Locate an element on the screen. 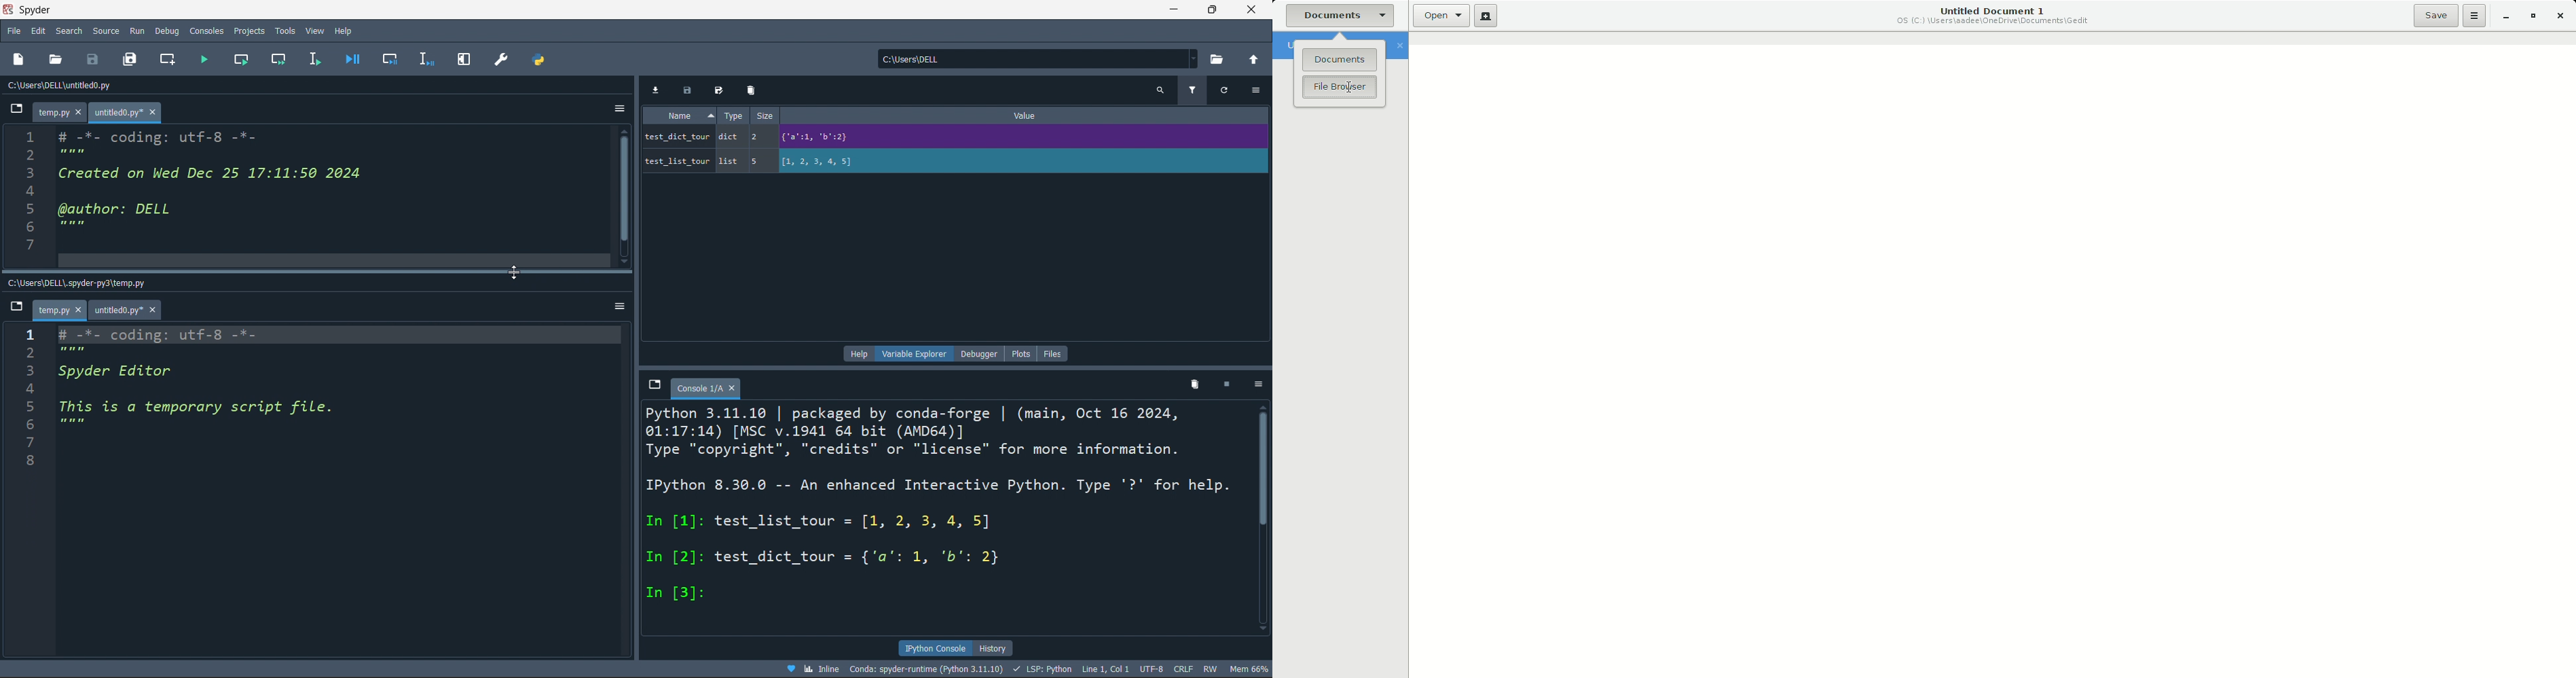 The image size is (2576, 700). save all files is located at coordinates (131, 59).